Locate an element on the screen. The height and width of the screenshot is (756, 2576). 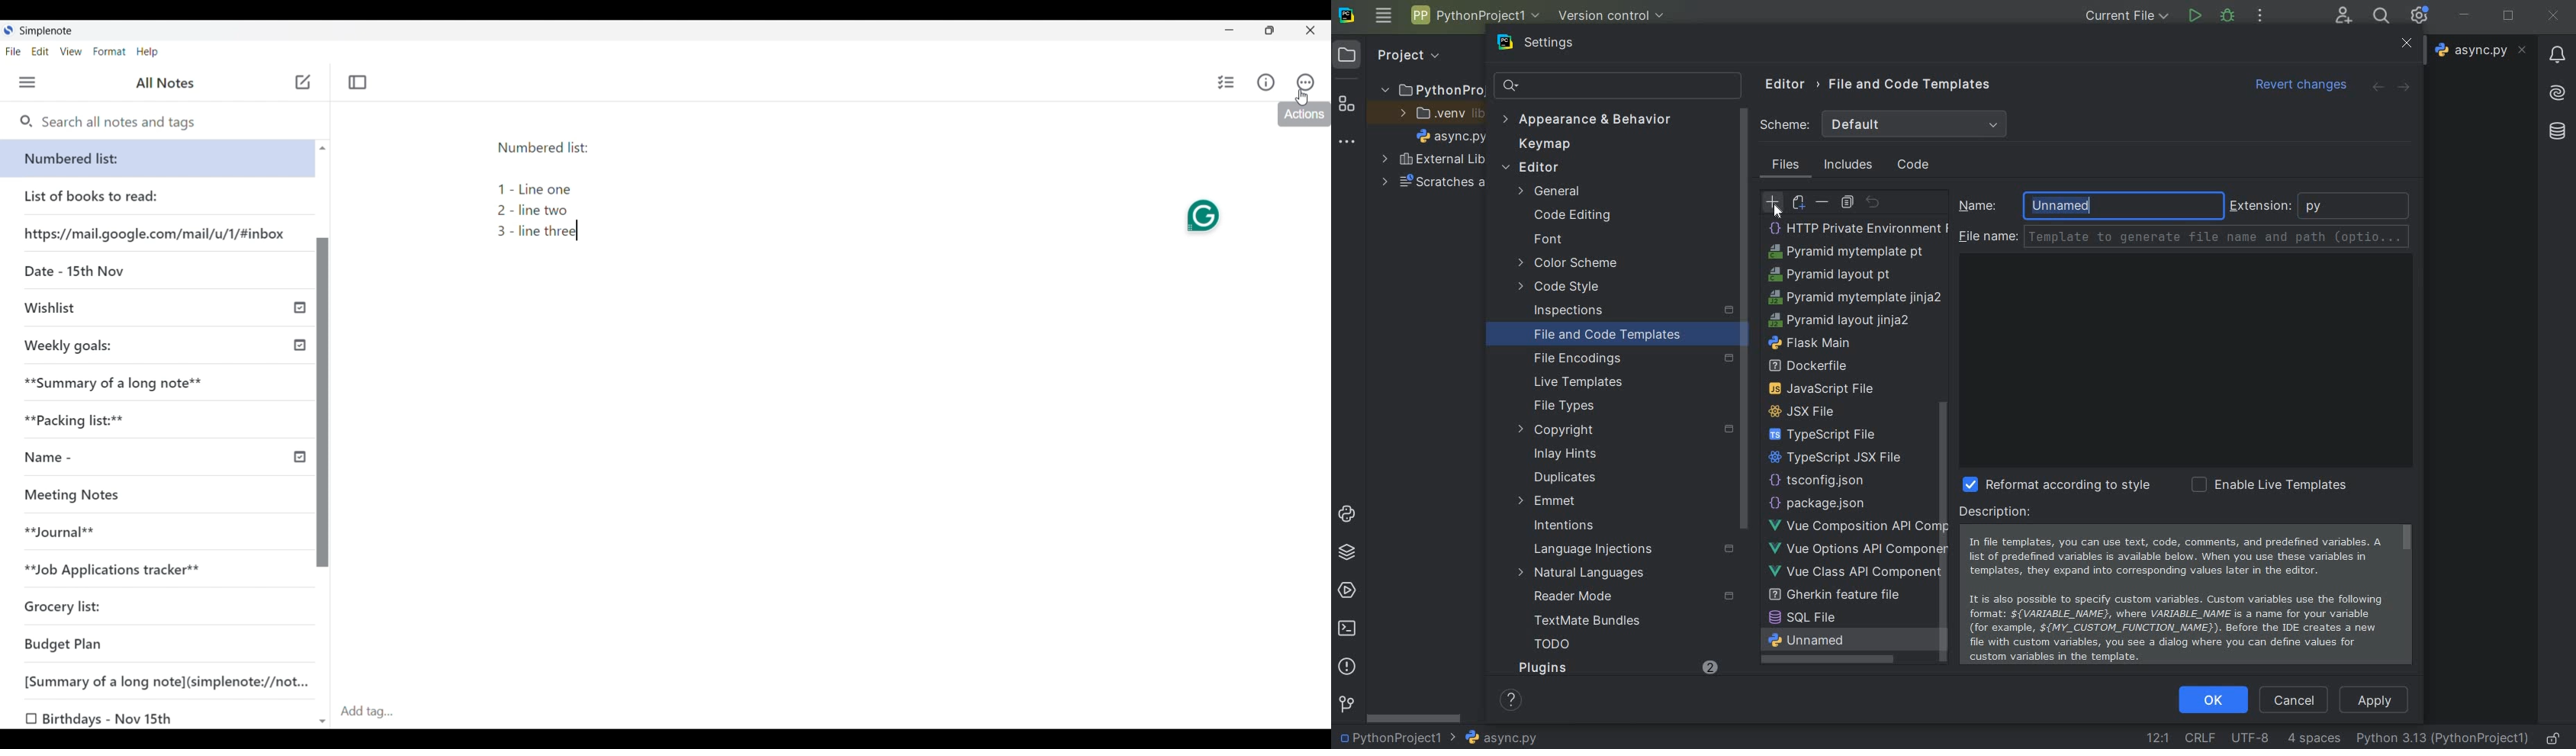
**Job Applications tracker** is located at coordinates (120, 572).